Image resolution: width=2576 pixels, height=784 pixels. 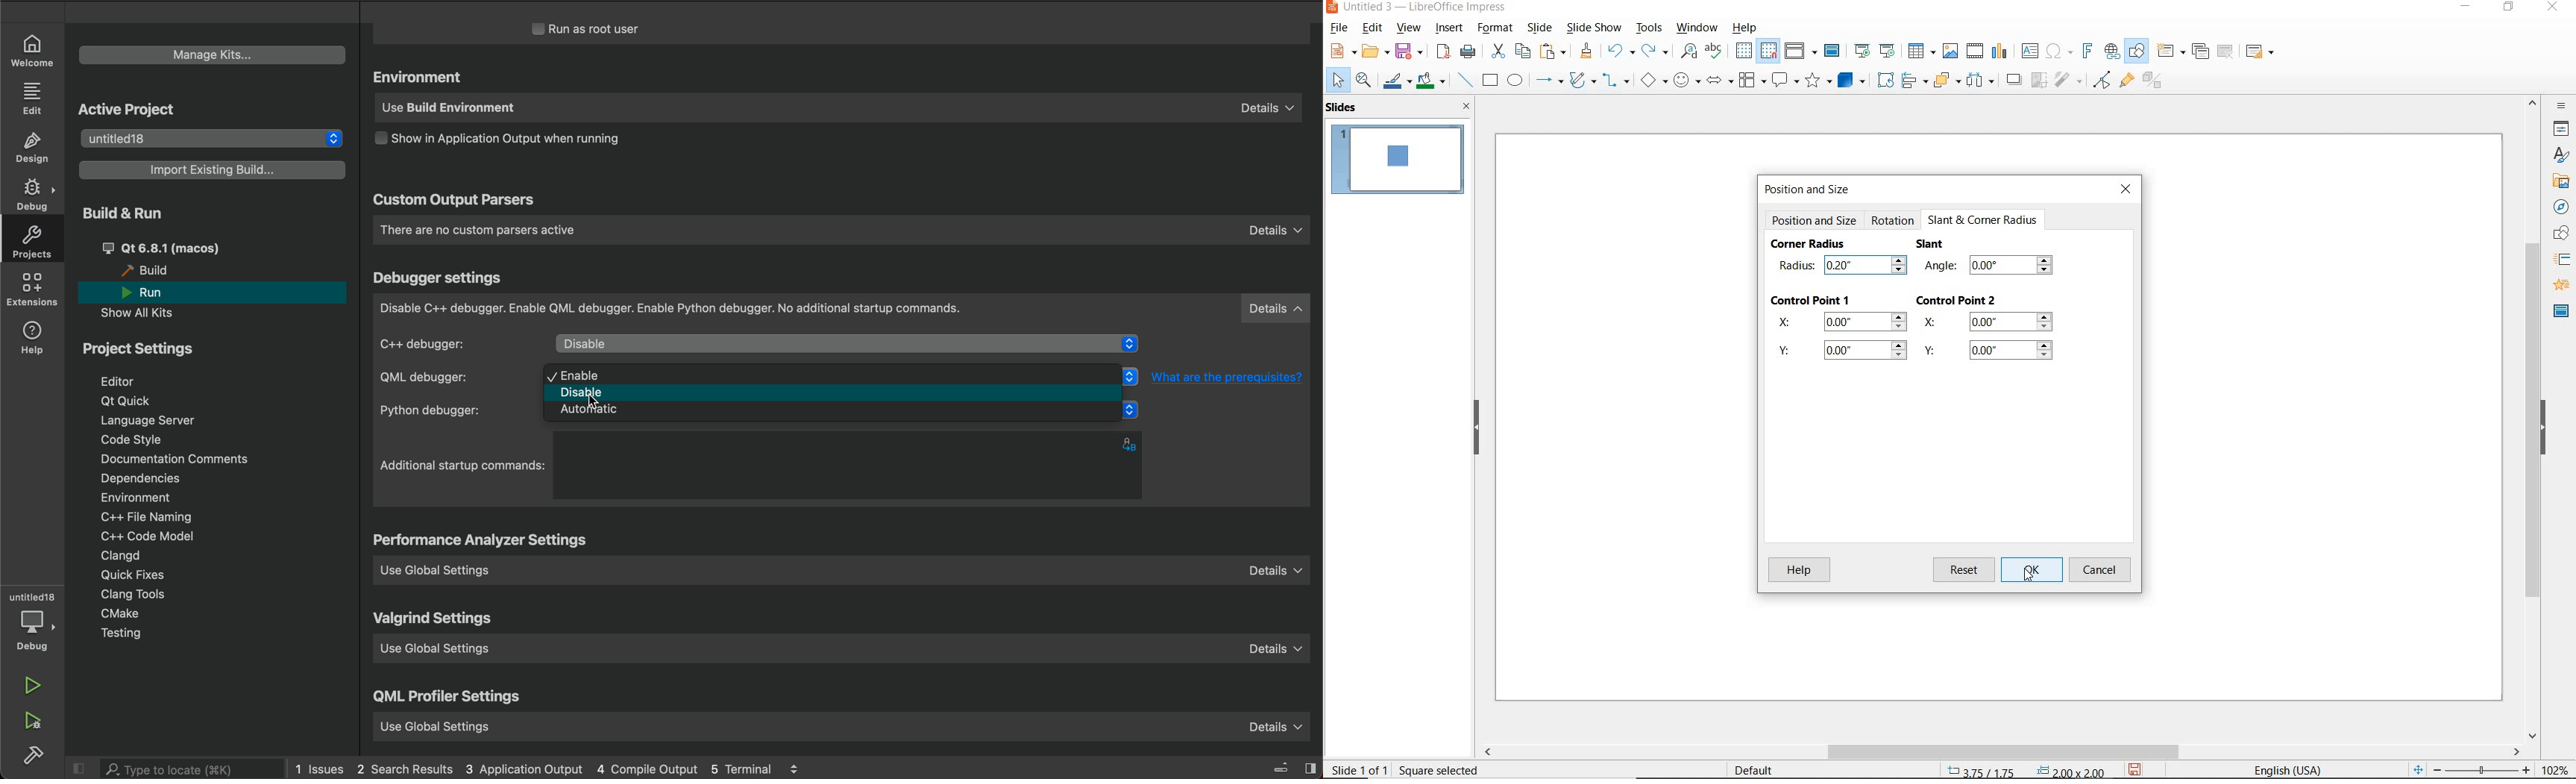 What do you see at coordinates (1951, 51) in the screenshot?
I see `insert image` at bounding box center [1951, 51].